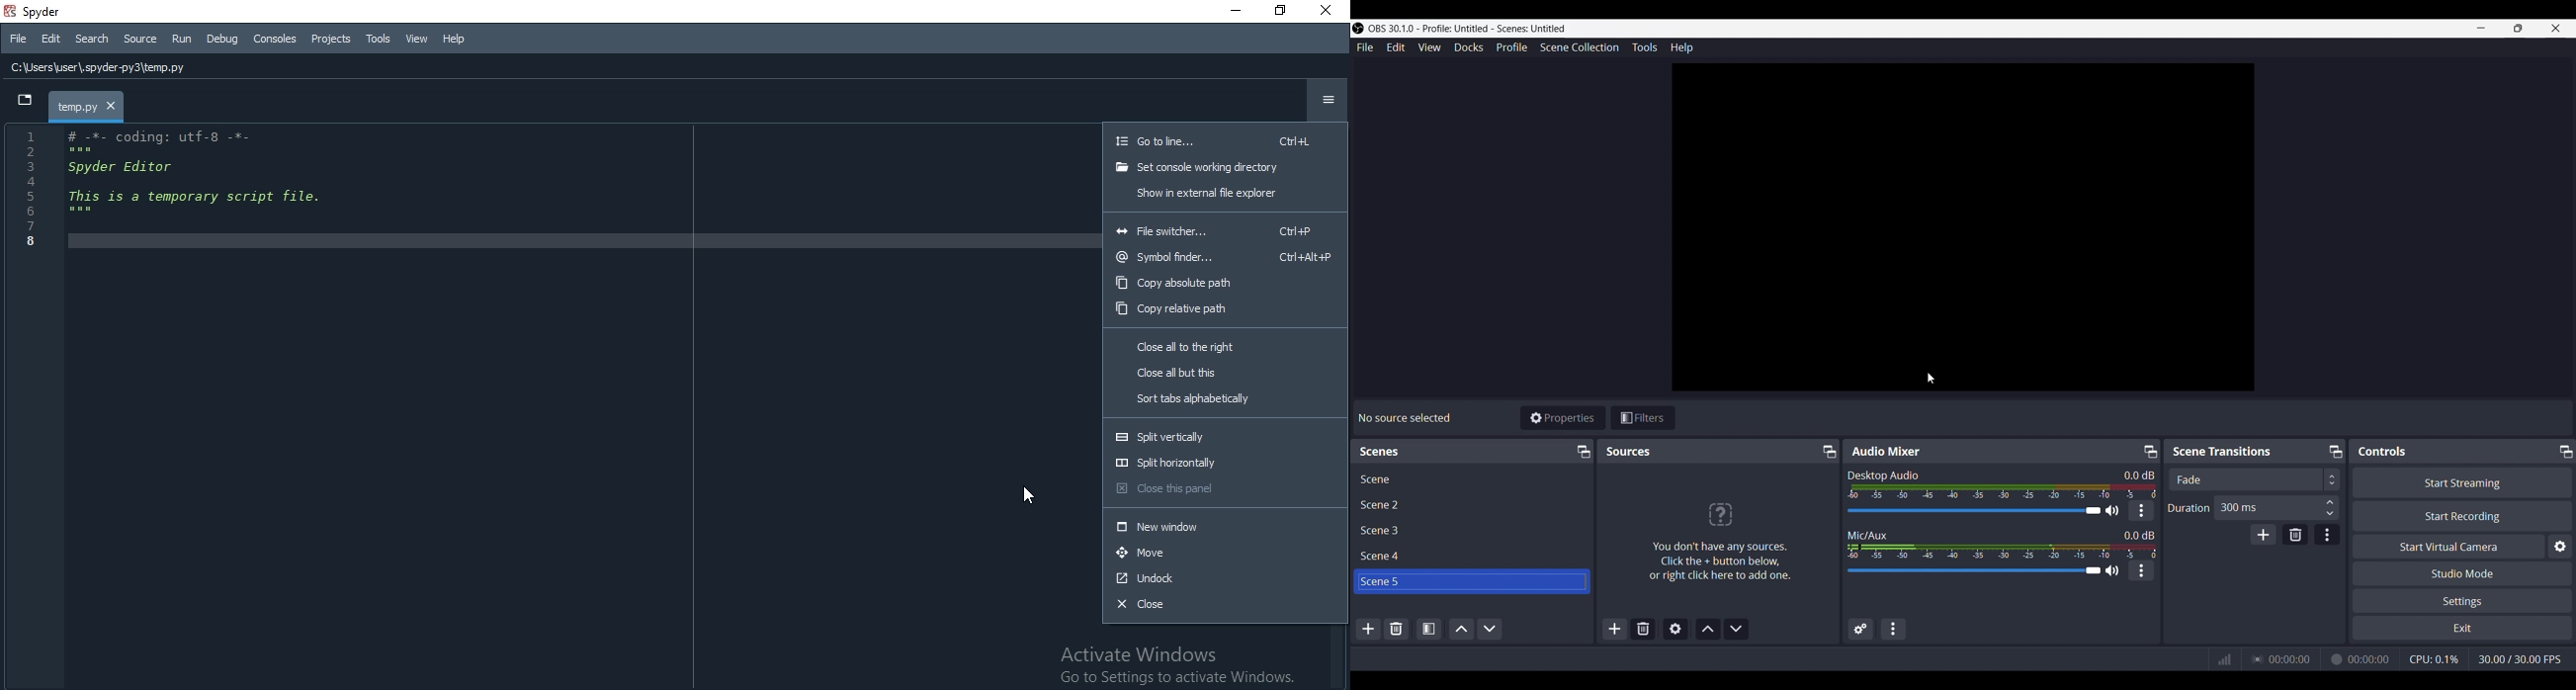 The image size is (2576, 700). Describe the element at coordinates (2142, 511) in the screenshot. I see `More` at that location.